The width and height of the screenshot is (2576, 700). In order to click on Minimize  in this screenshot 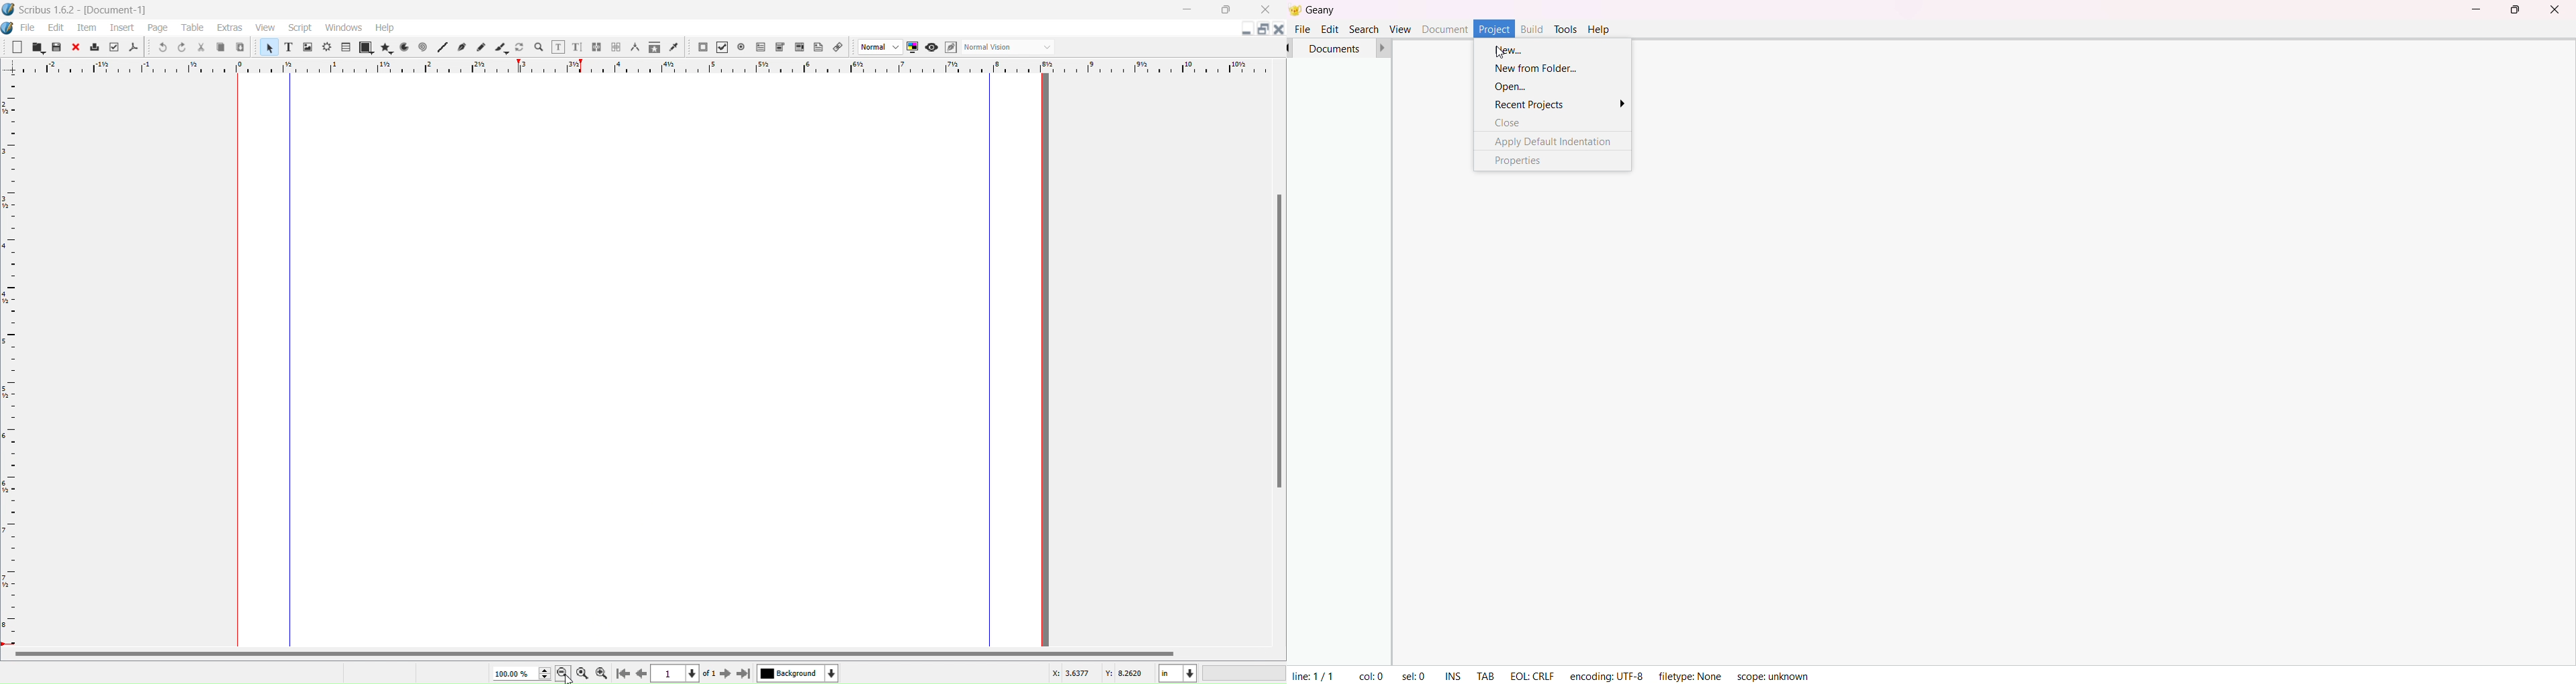, I will do `click(1186, 9)`.